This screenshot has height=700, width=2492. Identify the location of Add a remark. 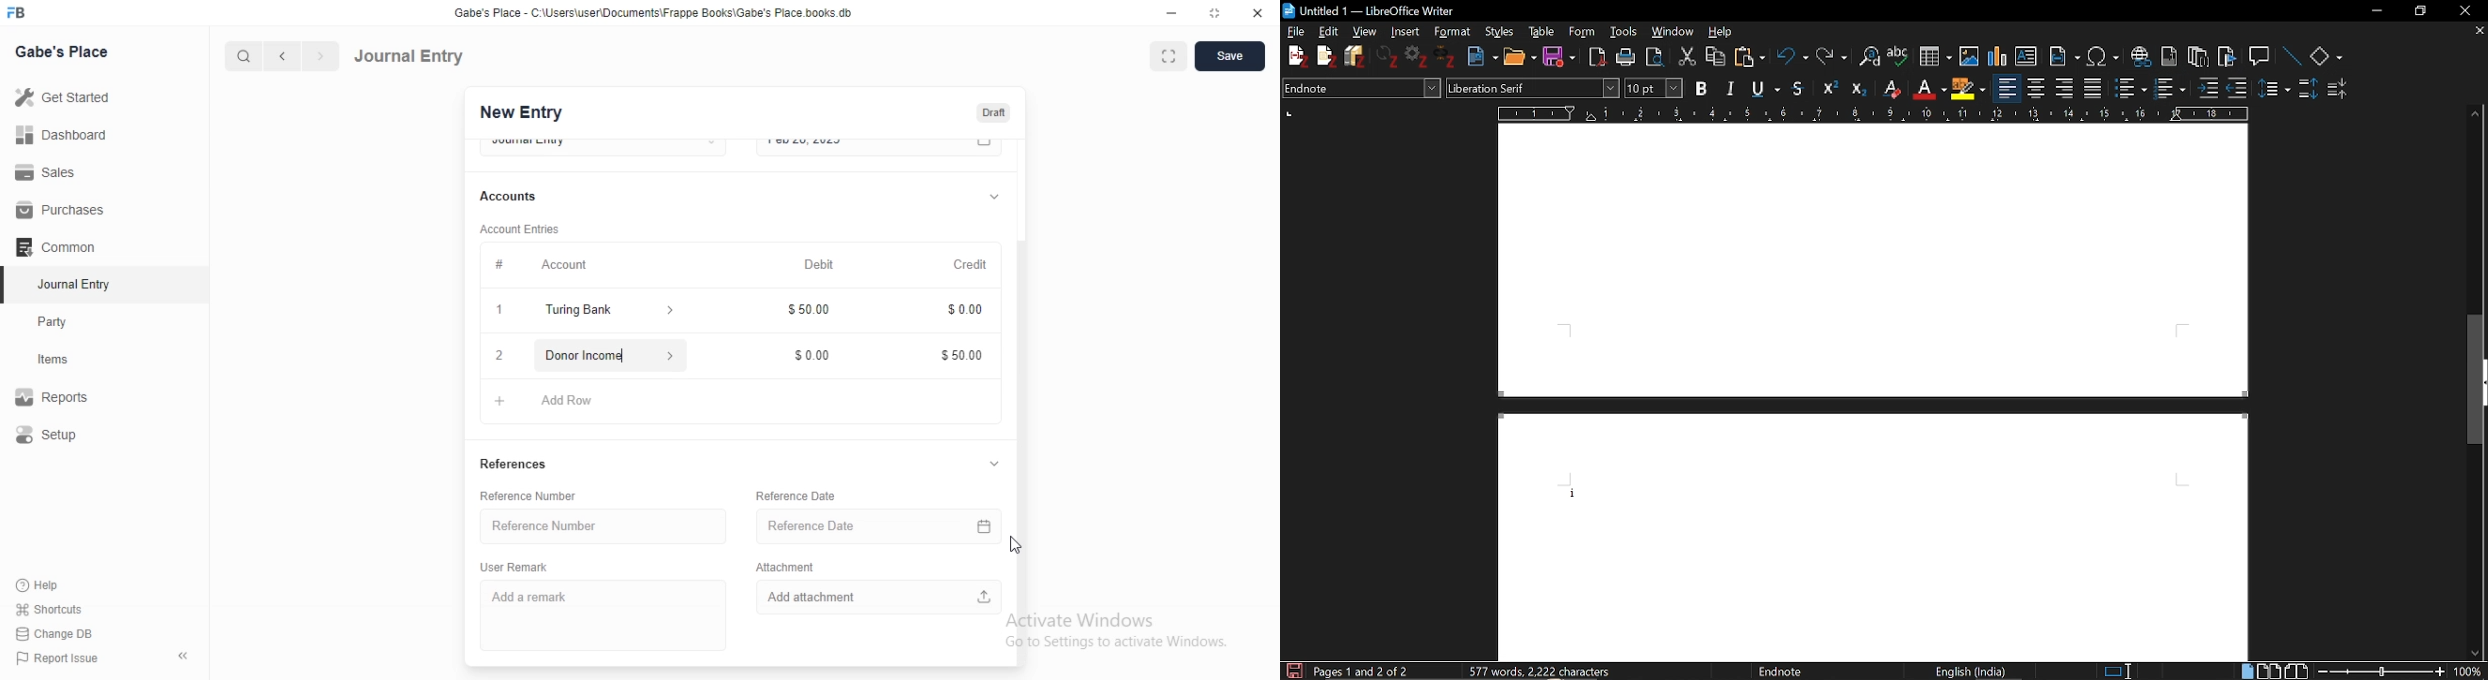
(599, 615).